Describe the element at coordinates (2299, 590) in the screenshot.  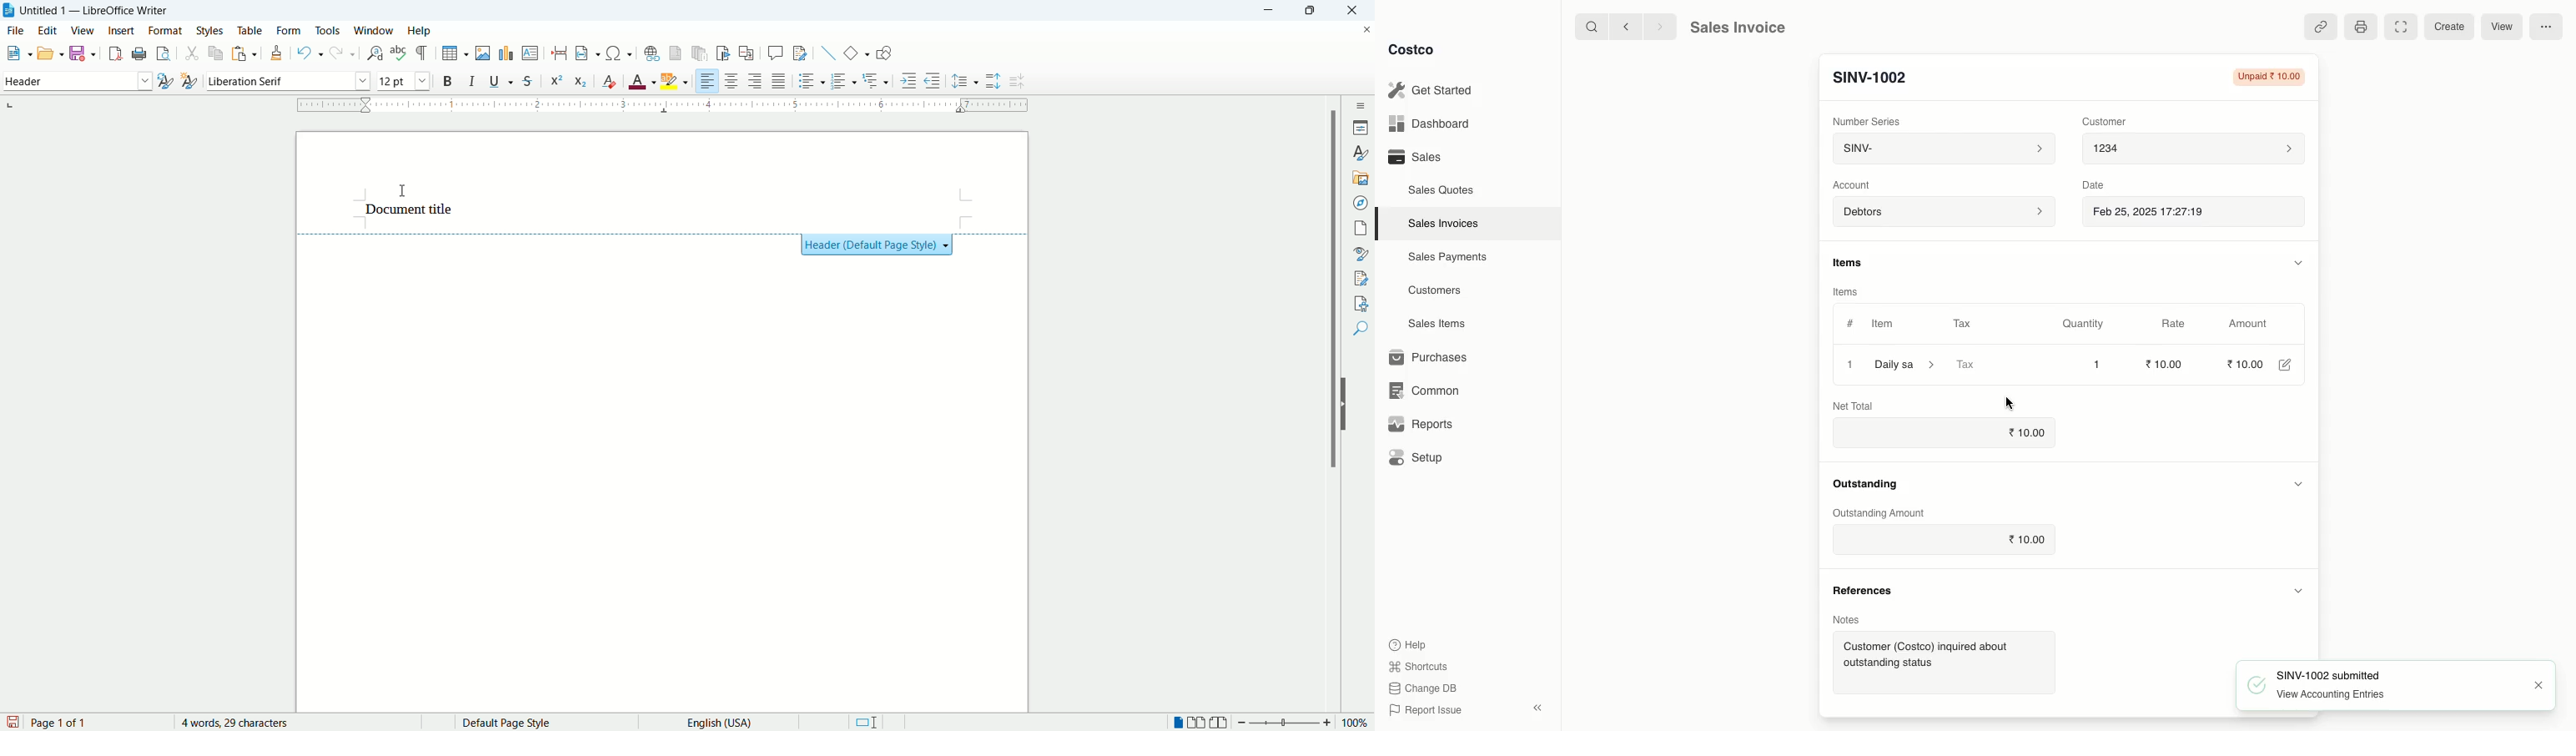
I see `Hide` at that location.